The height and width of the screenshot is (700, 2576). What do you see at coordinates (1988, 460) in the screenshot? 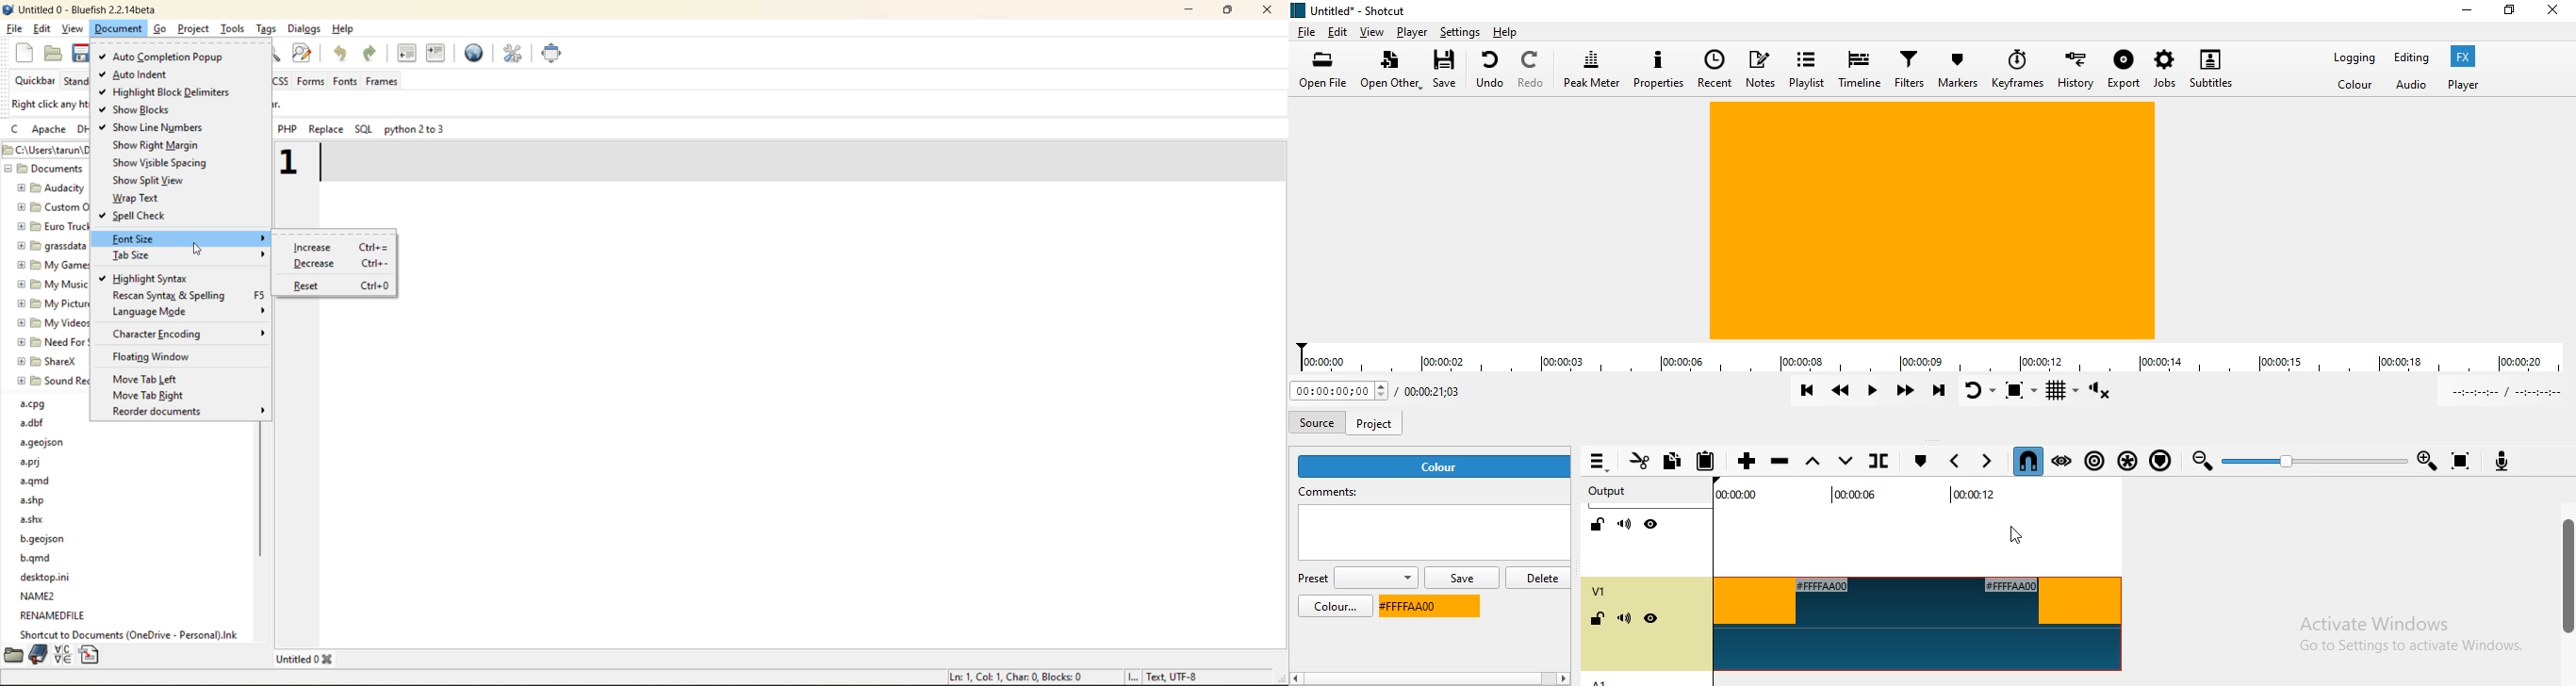
I see `Next marker` at bounding box center [1988, 460].